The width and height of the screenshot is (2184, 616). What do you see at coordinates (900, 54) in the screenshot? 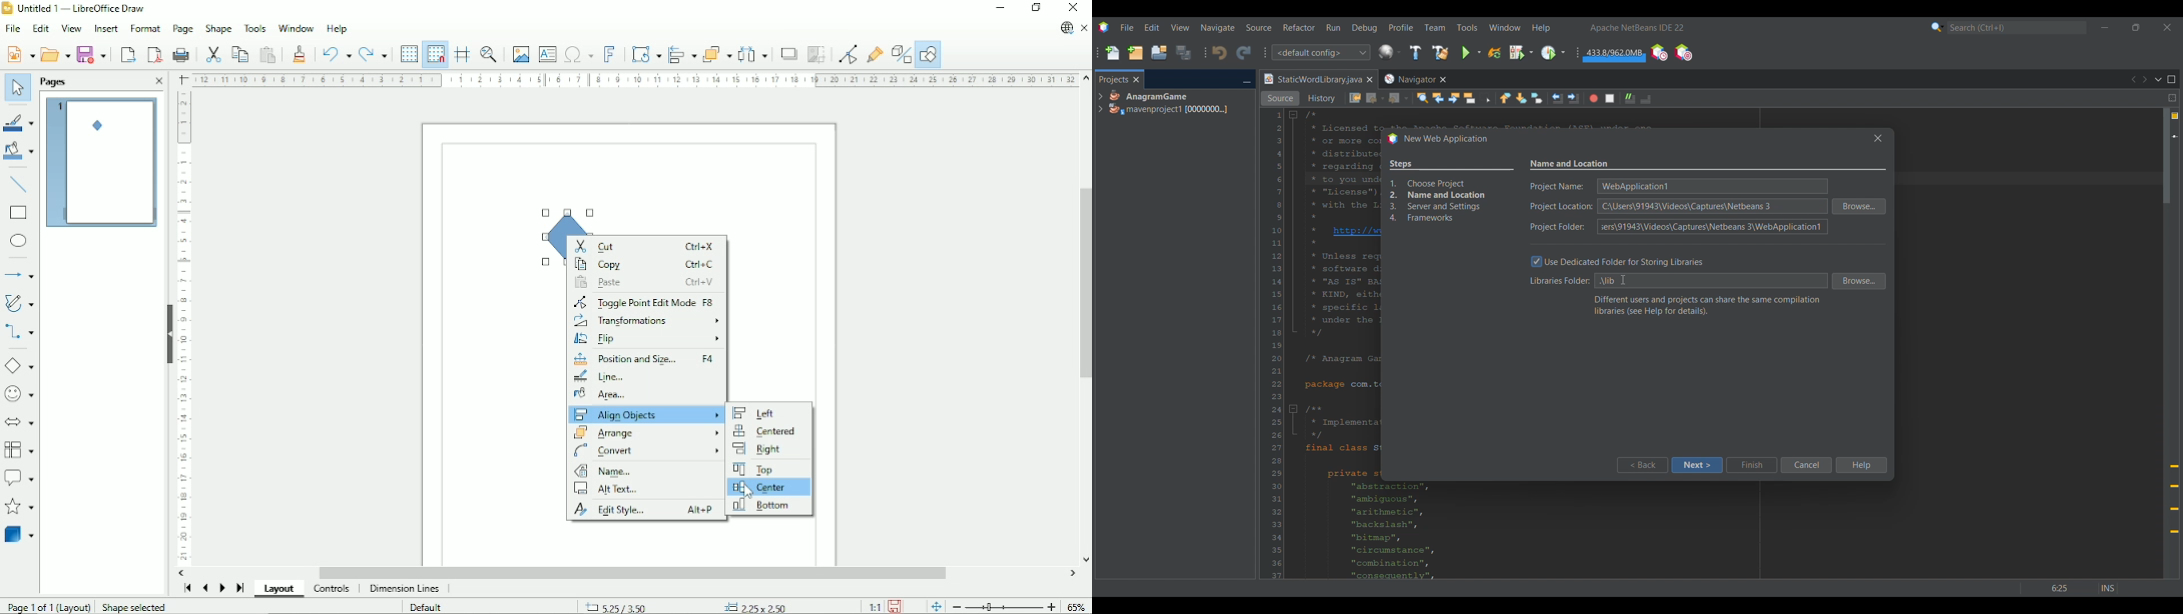
I see `Toggle extrusion` at bounding box center [900, 54].